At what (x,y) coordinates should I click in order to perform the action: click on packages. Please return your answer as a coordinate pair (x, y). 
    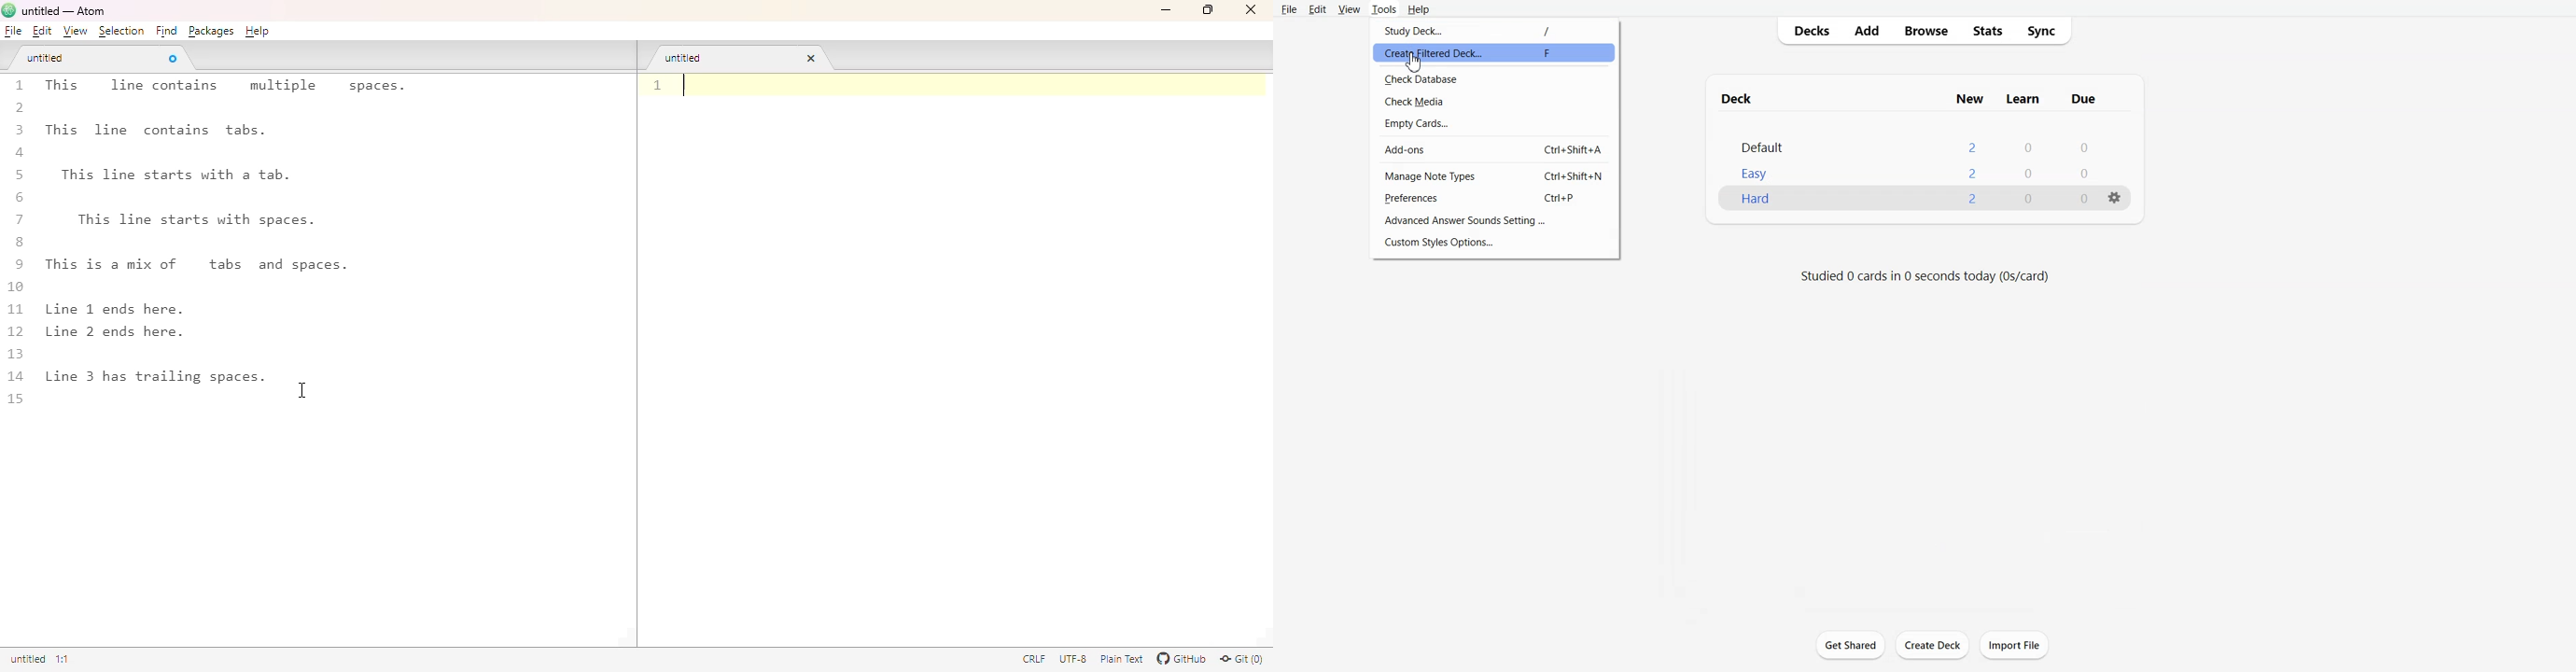
    Looking at the image, I should click on (210, 32).